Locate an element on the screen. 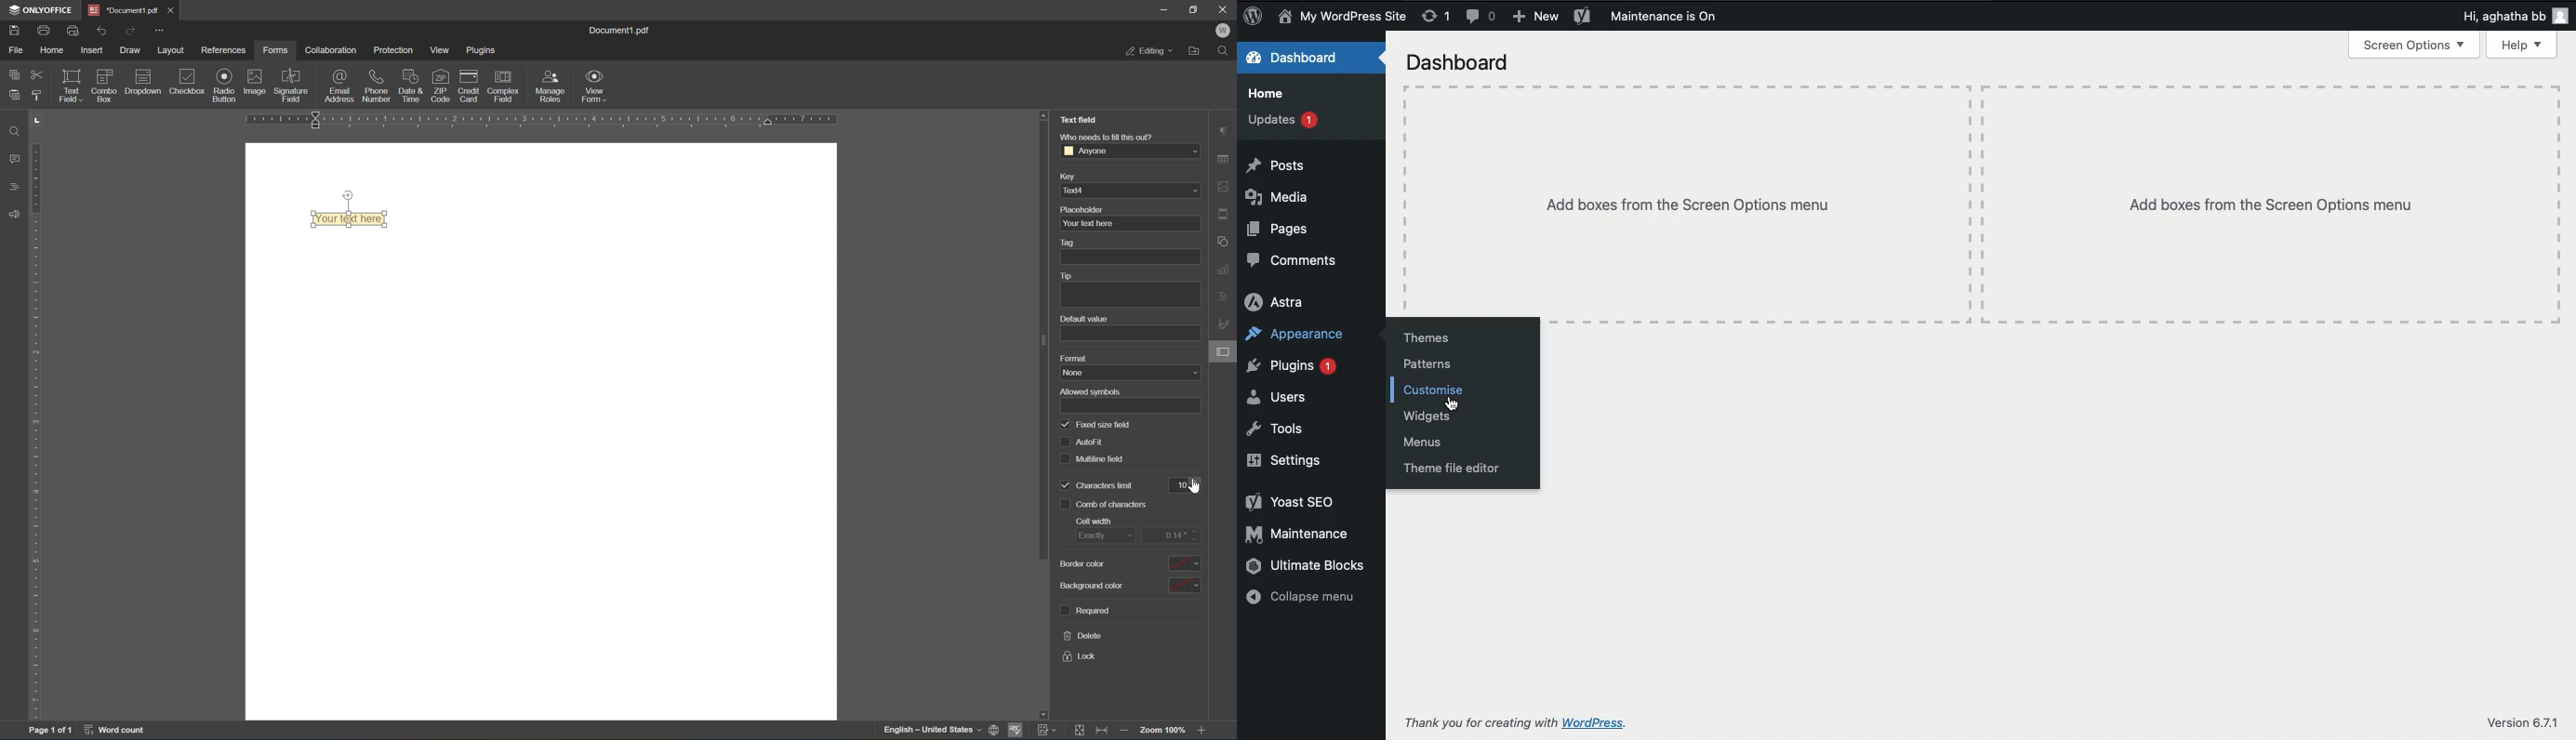 The height and width of the screenshot is (756, 2576). wordpress is located at coordinates (1595, 723).